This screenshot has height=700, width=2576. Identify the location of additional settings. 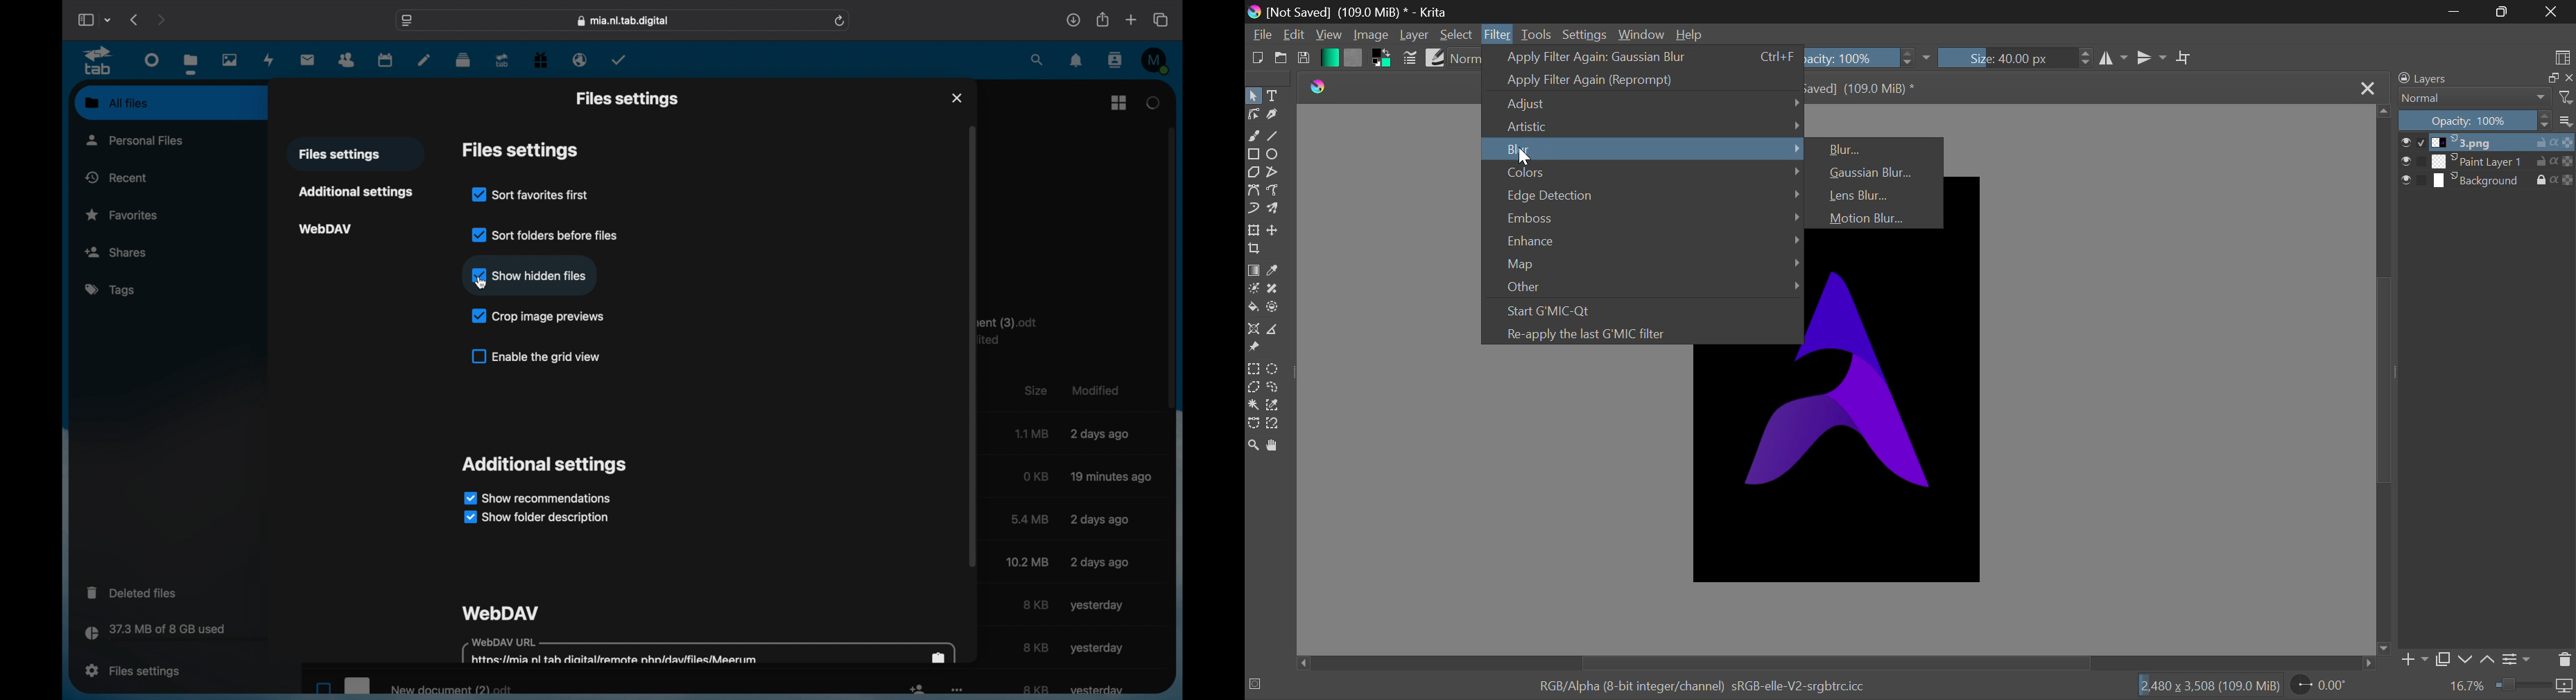
(546, 465).